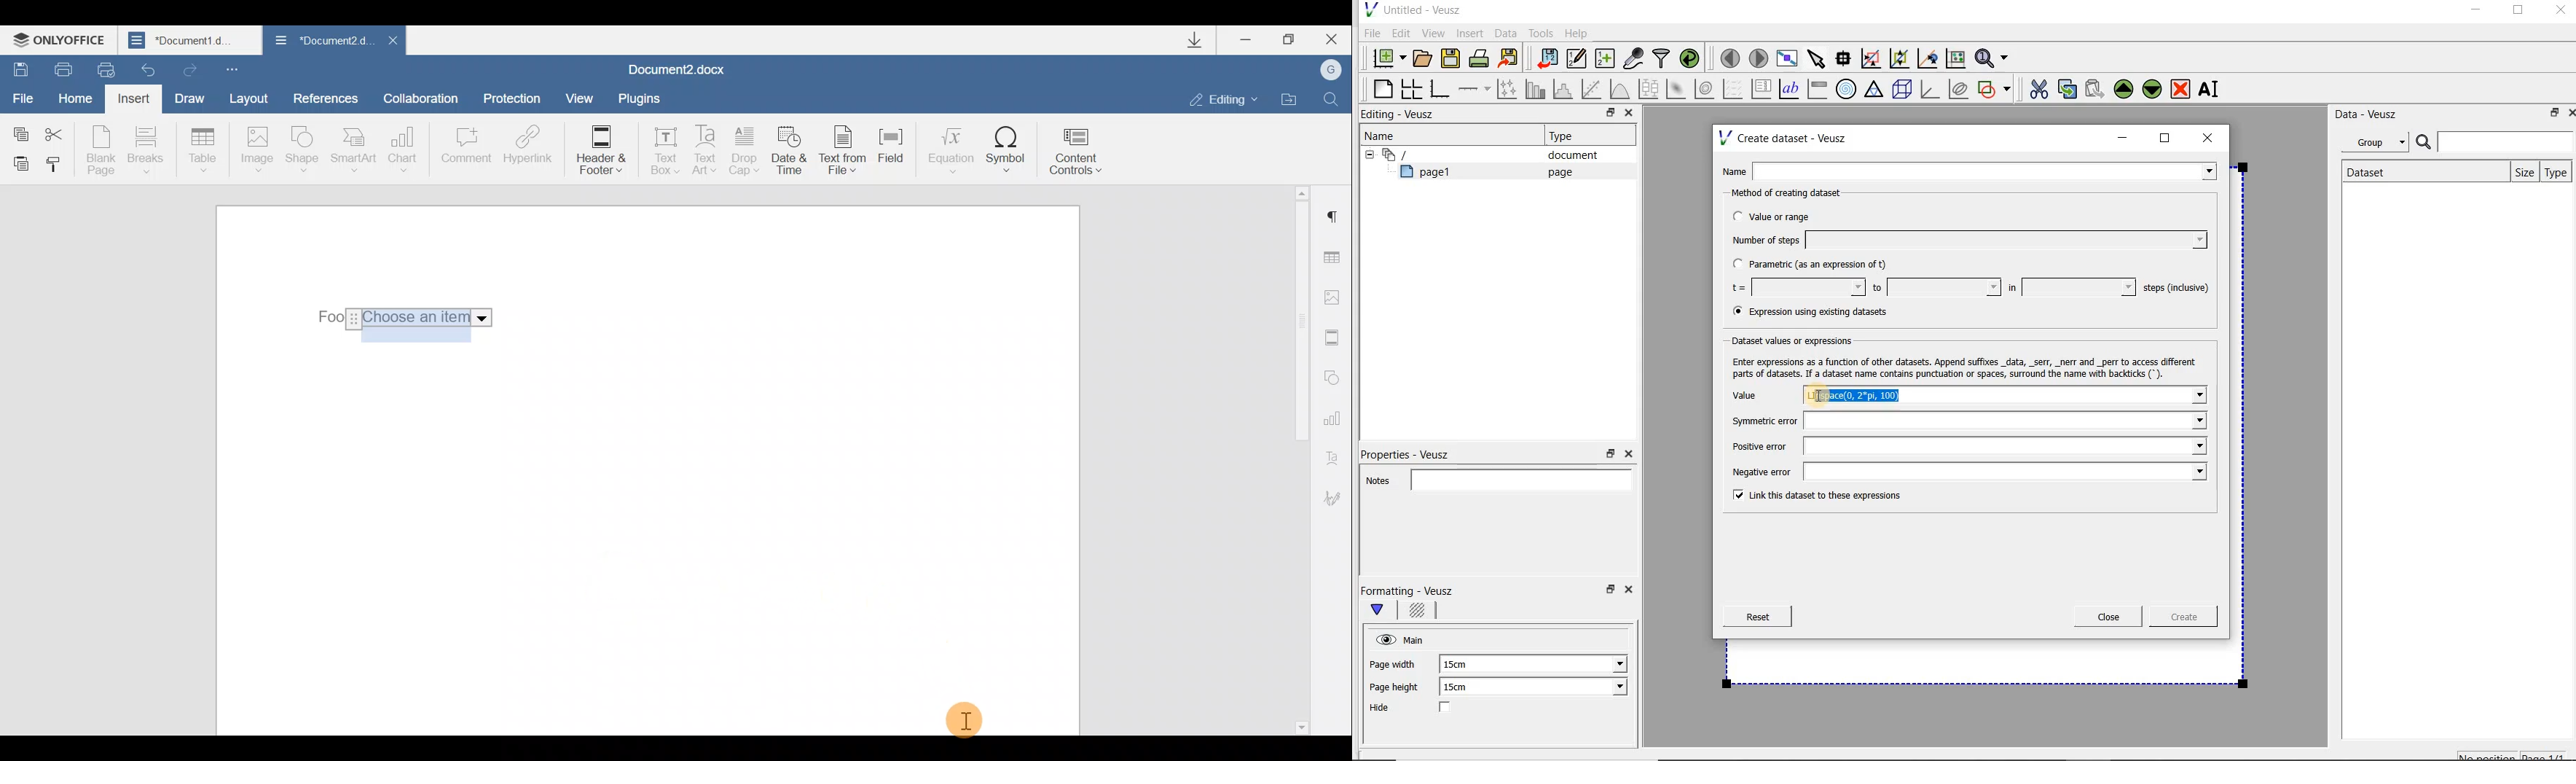 Image resolution: width=2576 pixels, height=784 pixels. What do you see at coordinates (580, 97) in the screenshot?
I see `View` at bounding box center [580, 97].